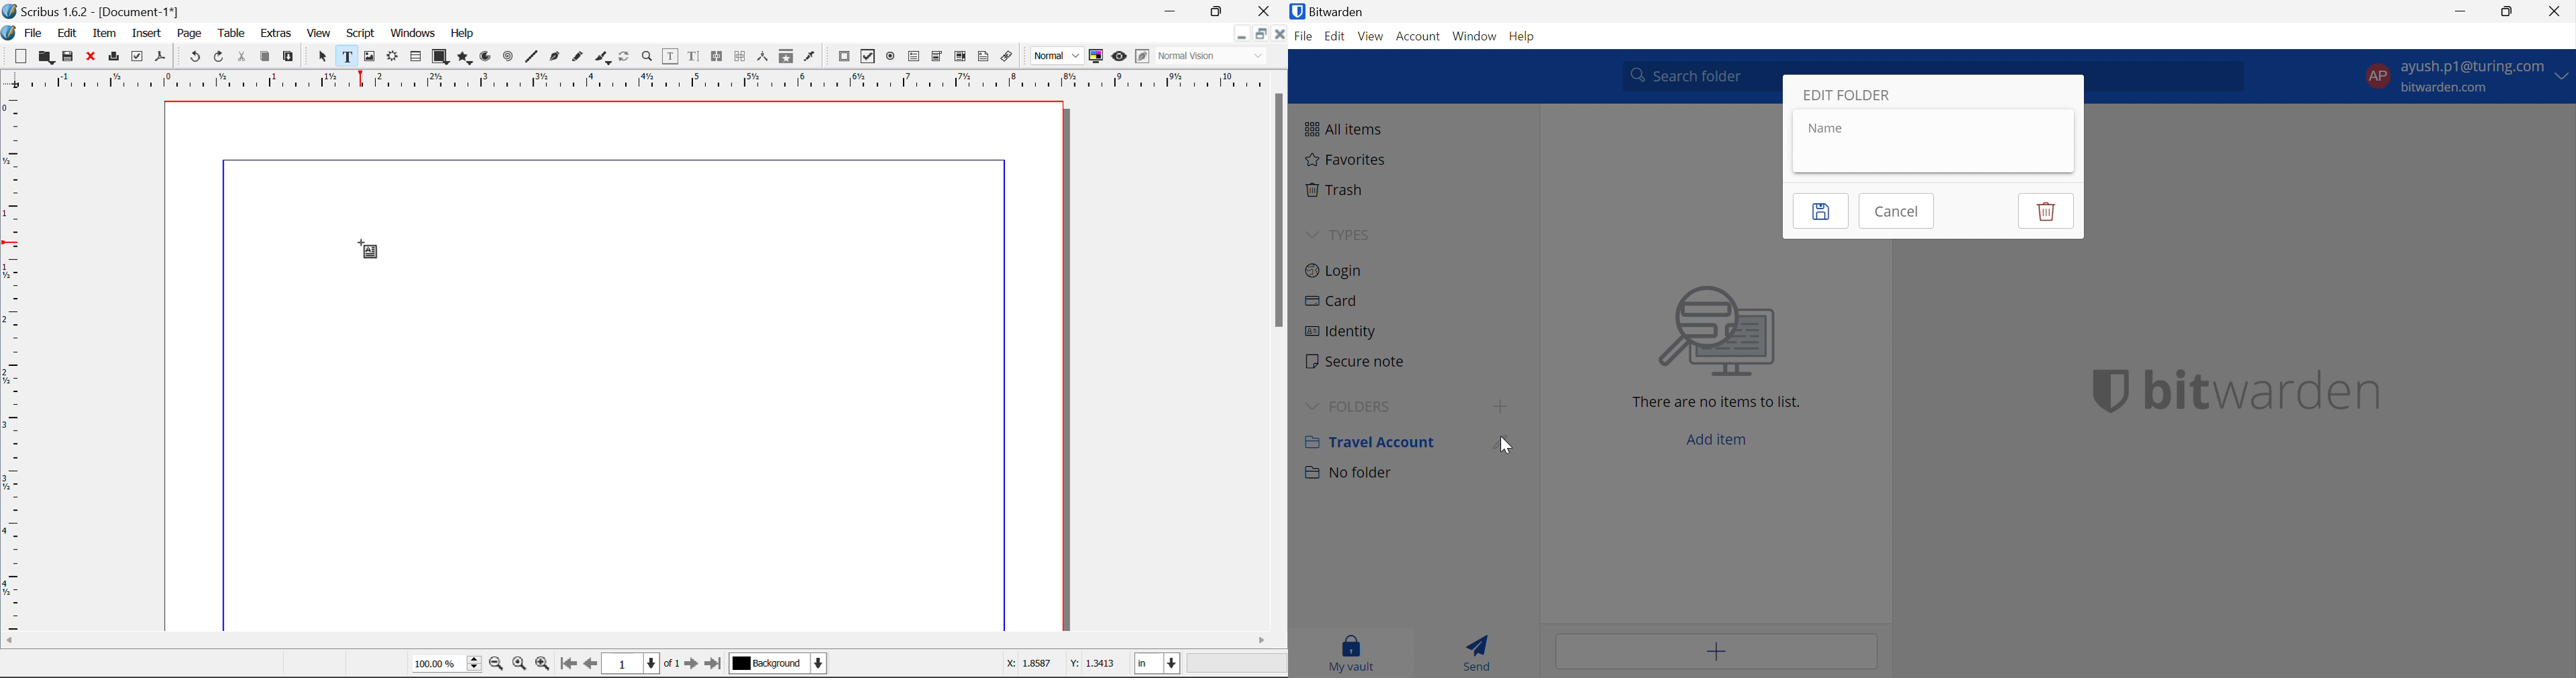  I want to click on Toggle Color Management, so click(1098, 57).